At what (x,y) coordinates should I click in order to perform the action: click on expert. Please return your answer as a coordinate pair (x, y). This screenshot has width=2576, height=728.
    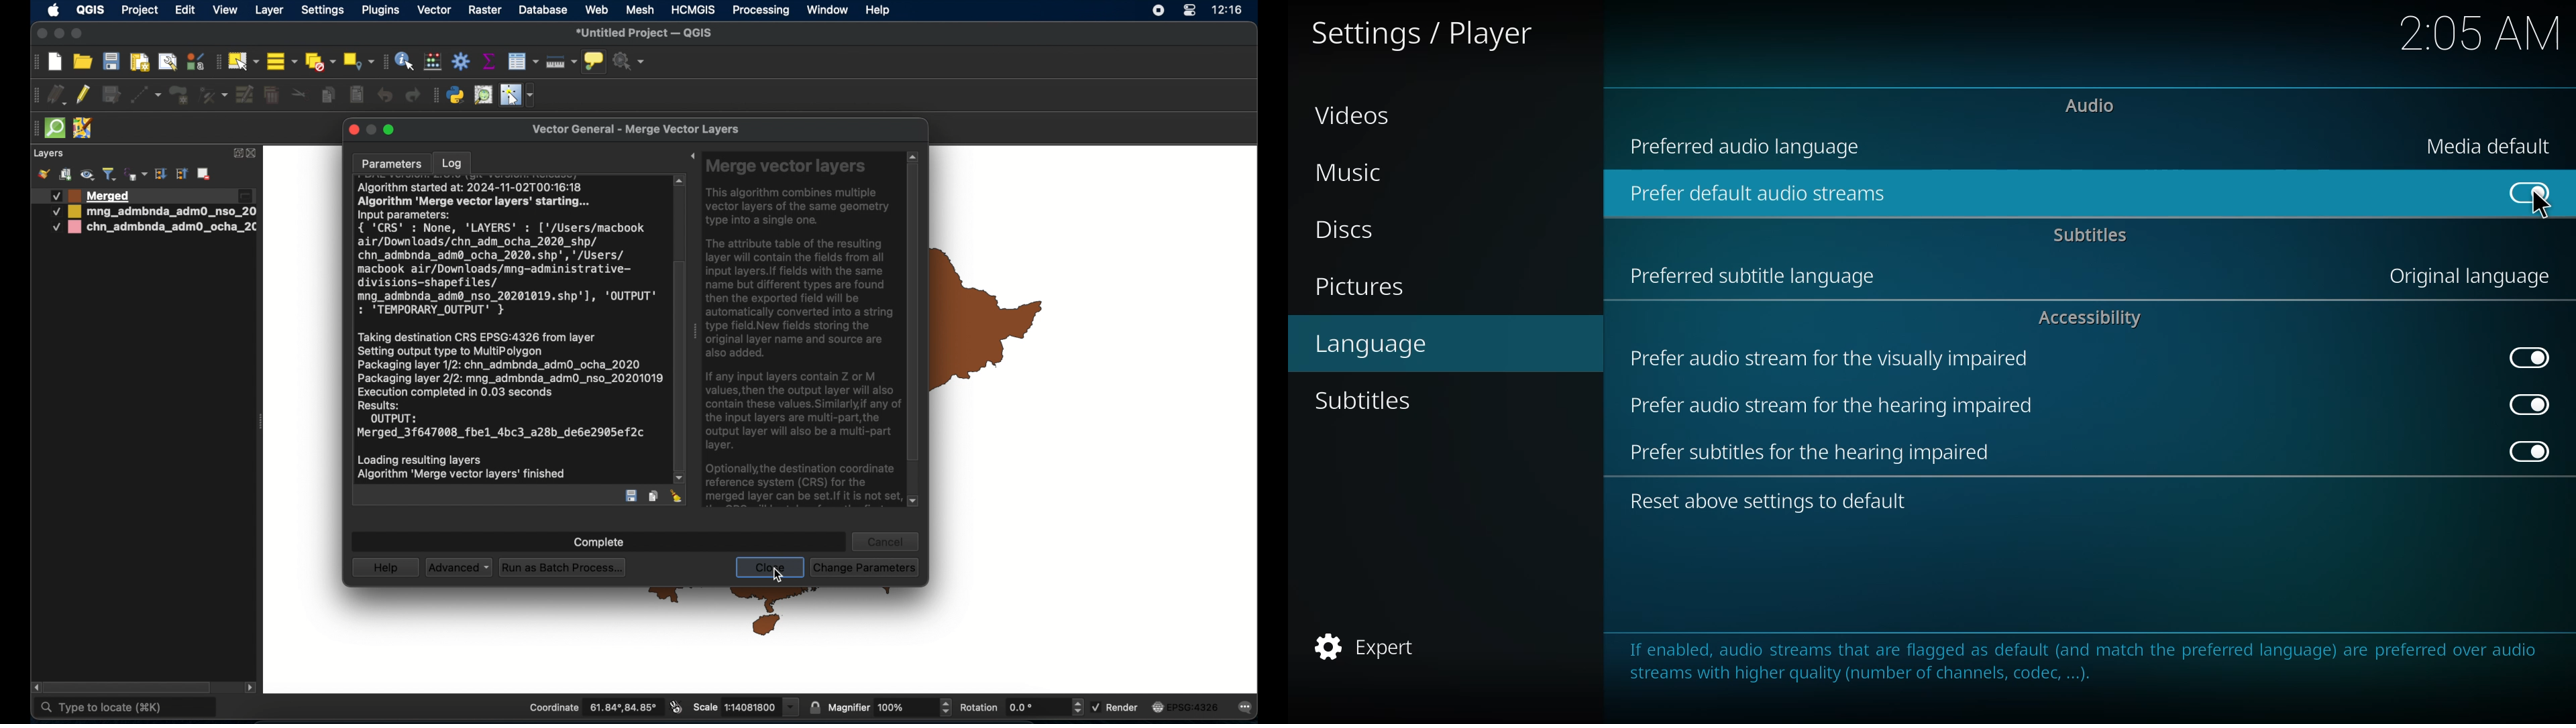
    Looking at the image, I should click on (1365, 648).